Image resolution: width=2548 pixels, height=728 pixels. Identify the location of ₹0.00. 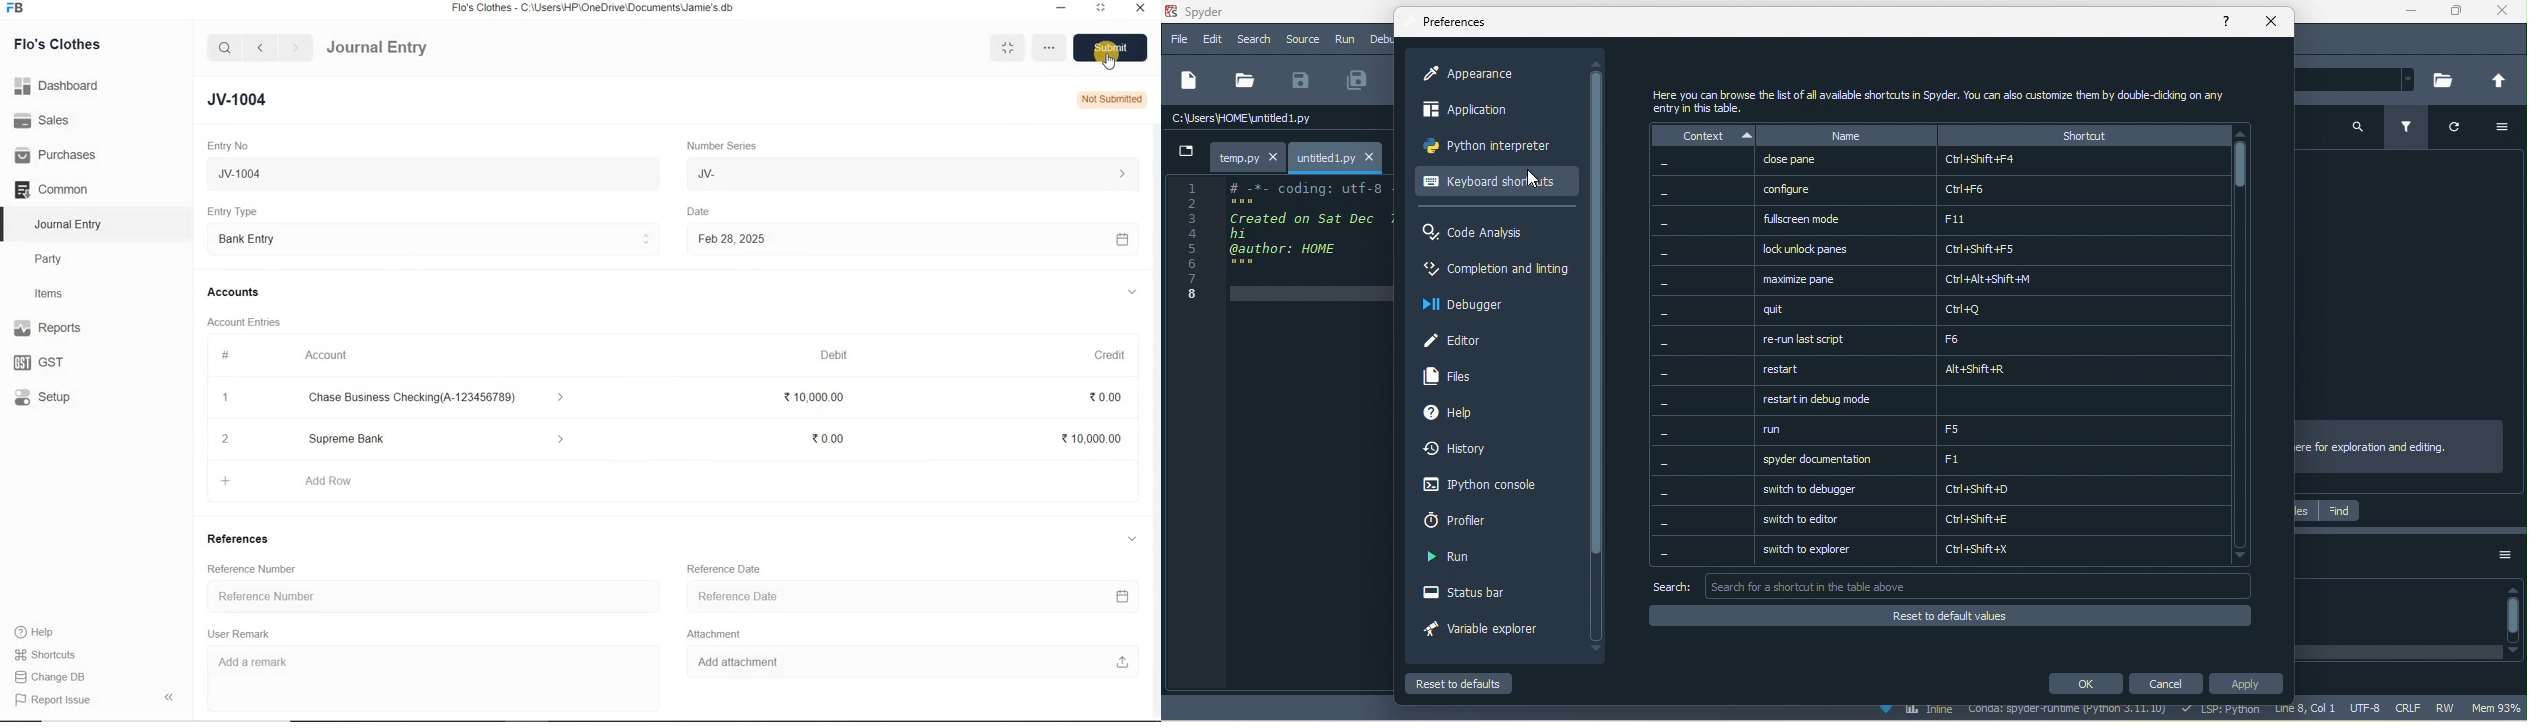
(1115, 396).